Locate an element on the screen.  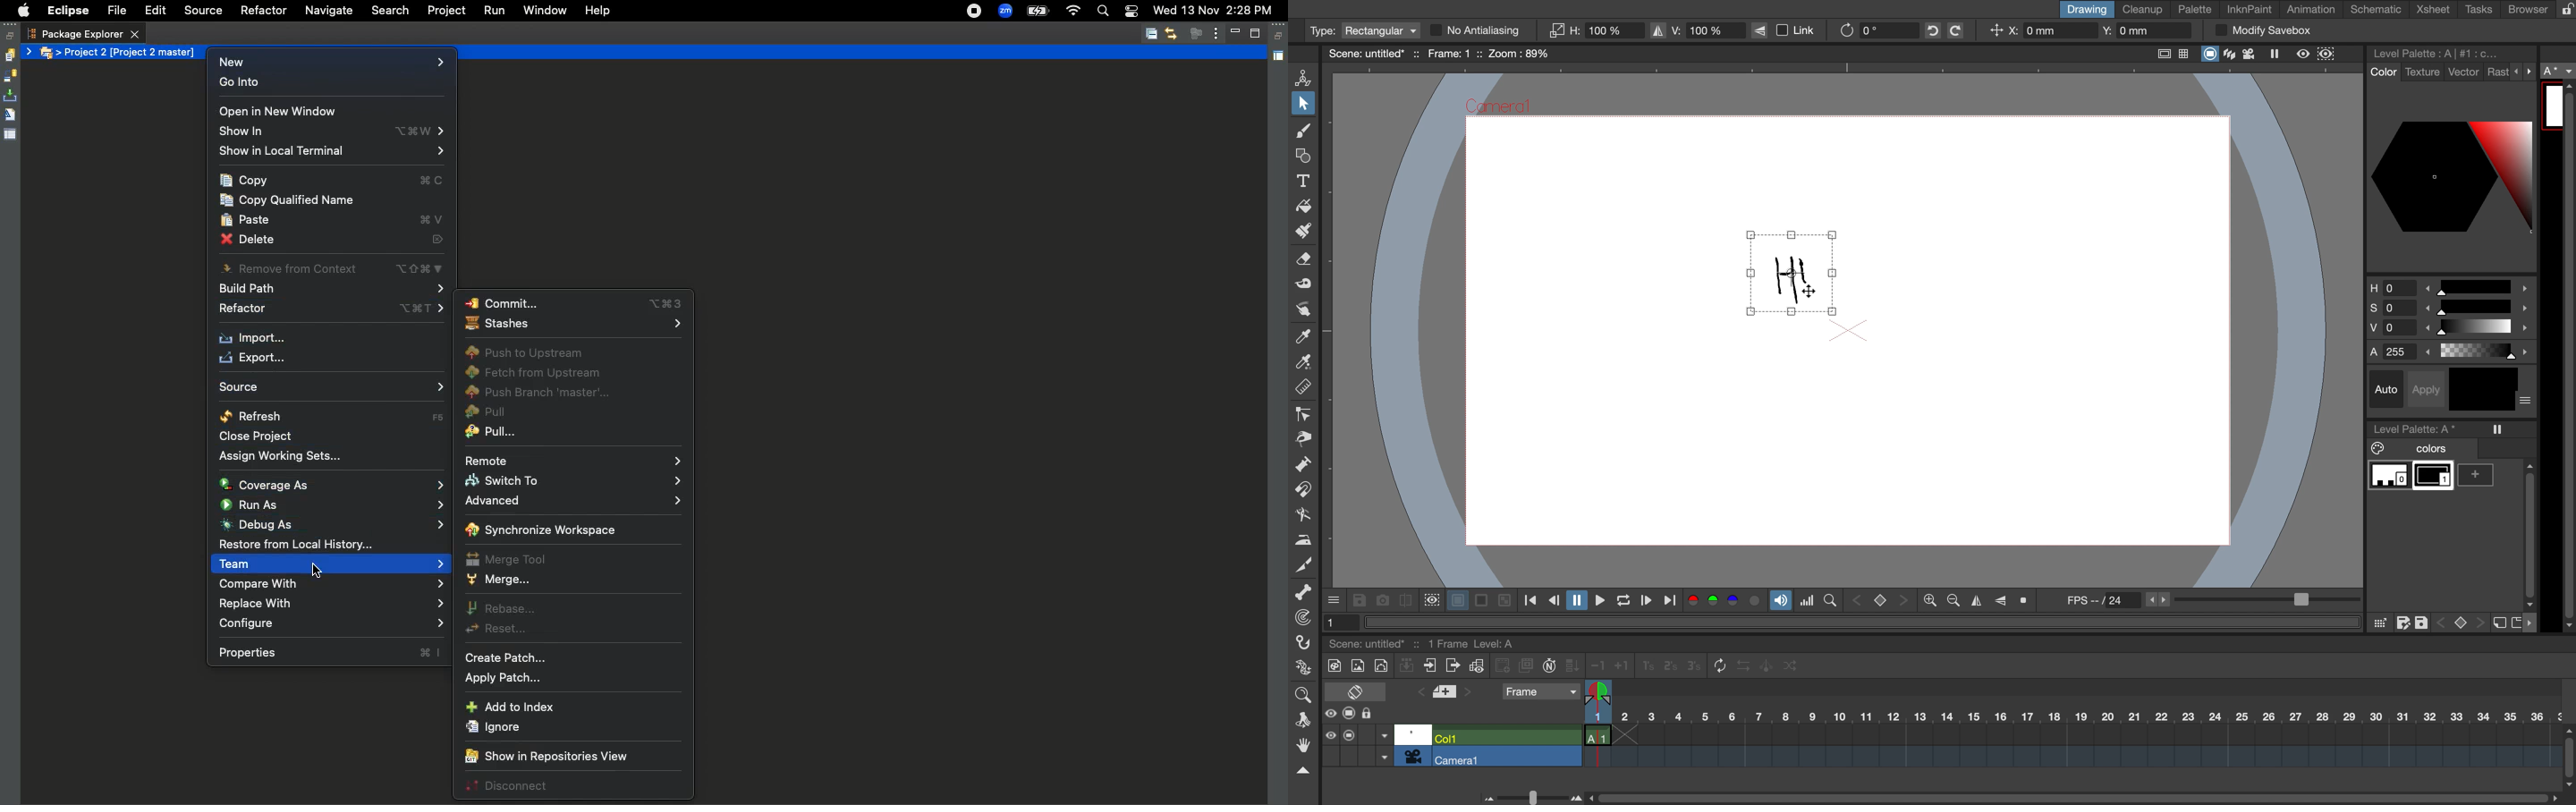
play is located at coordinates (1597, 600).